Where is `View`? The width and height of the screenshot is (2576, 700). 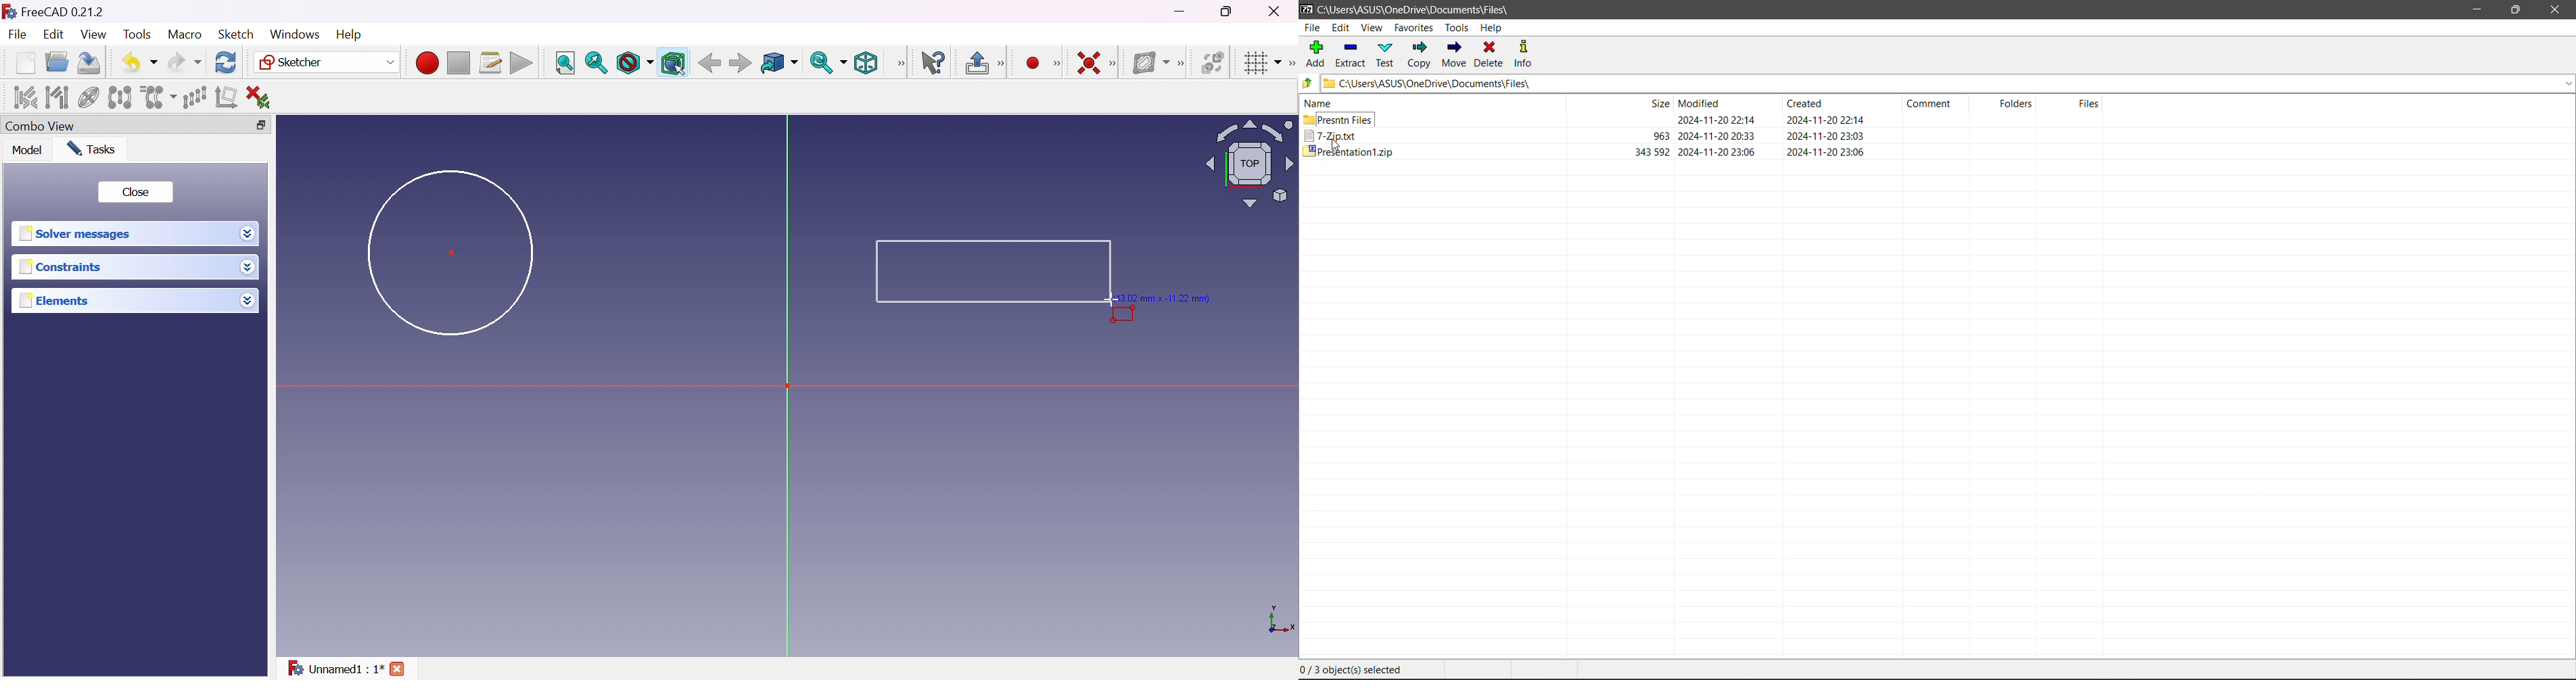
View is located at coordinates (1372, 29).